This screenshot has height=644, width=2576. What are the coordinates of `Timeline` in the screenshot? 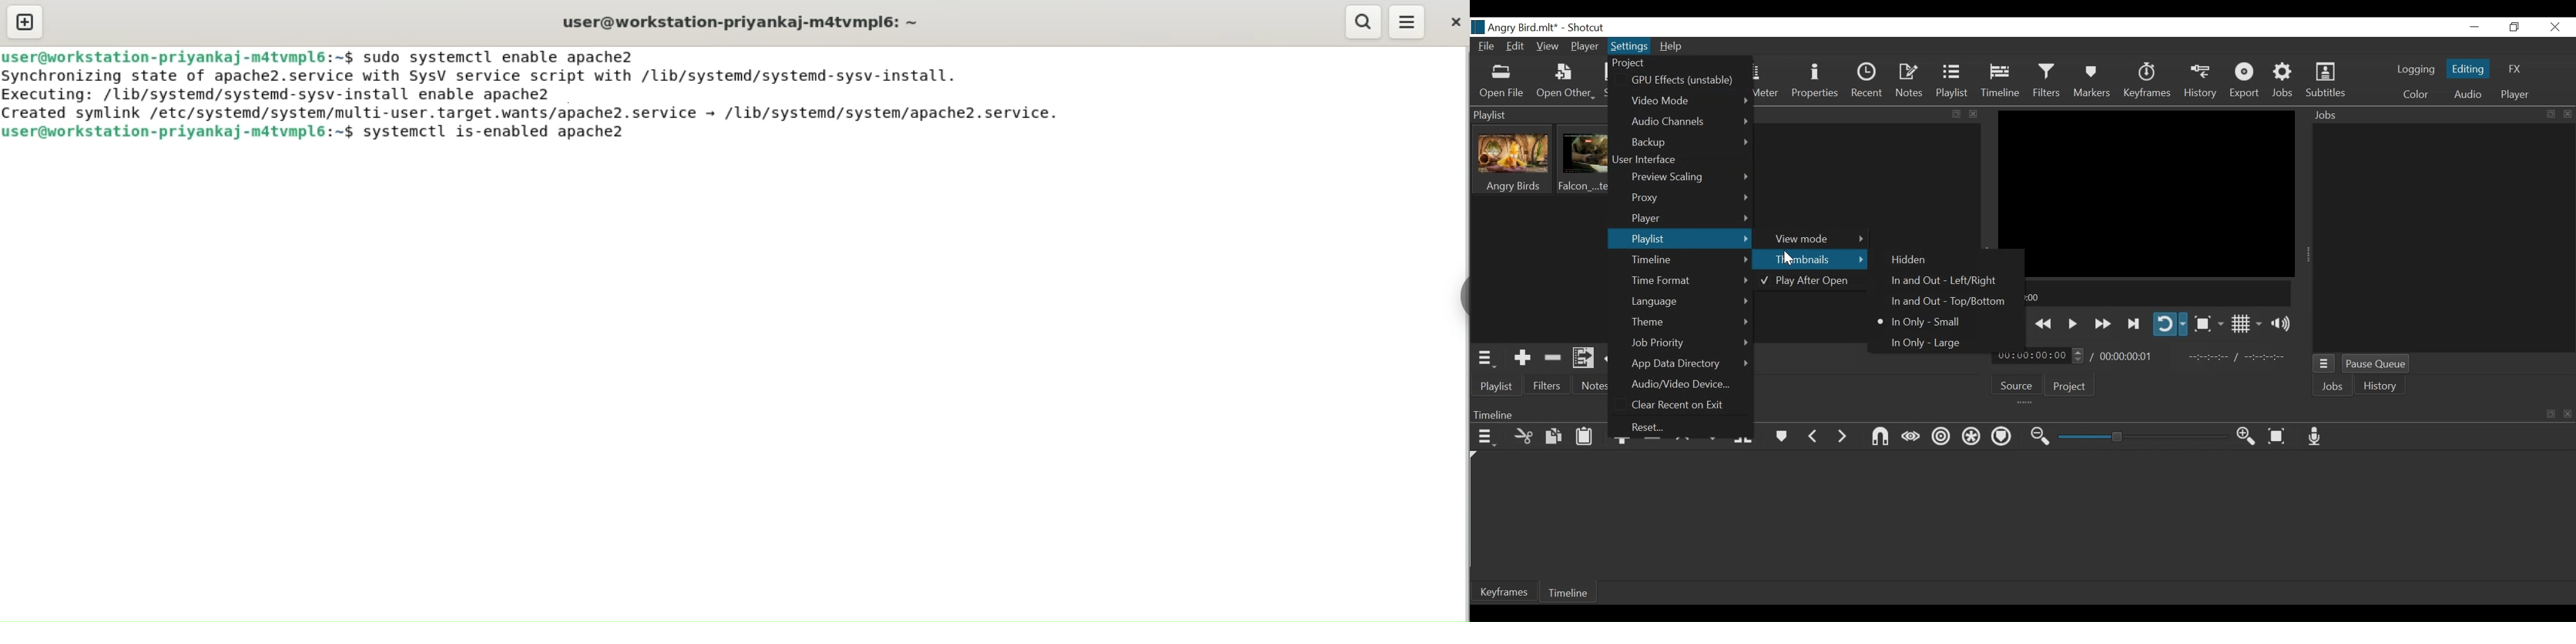 It's located at (2146, 293).